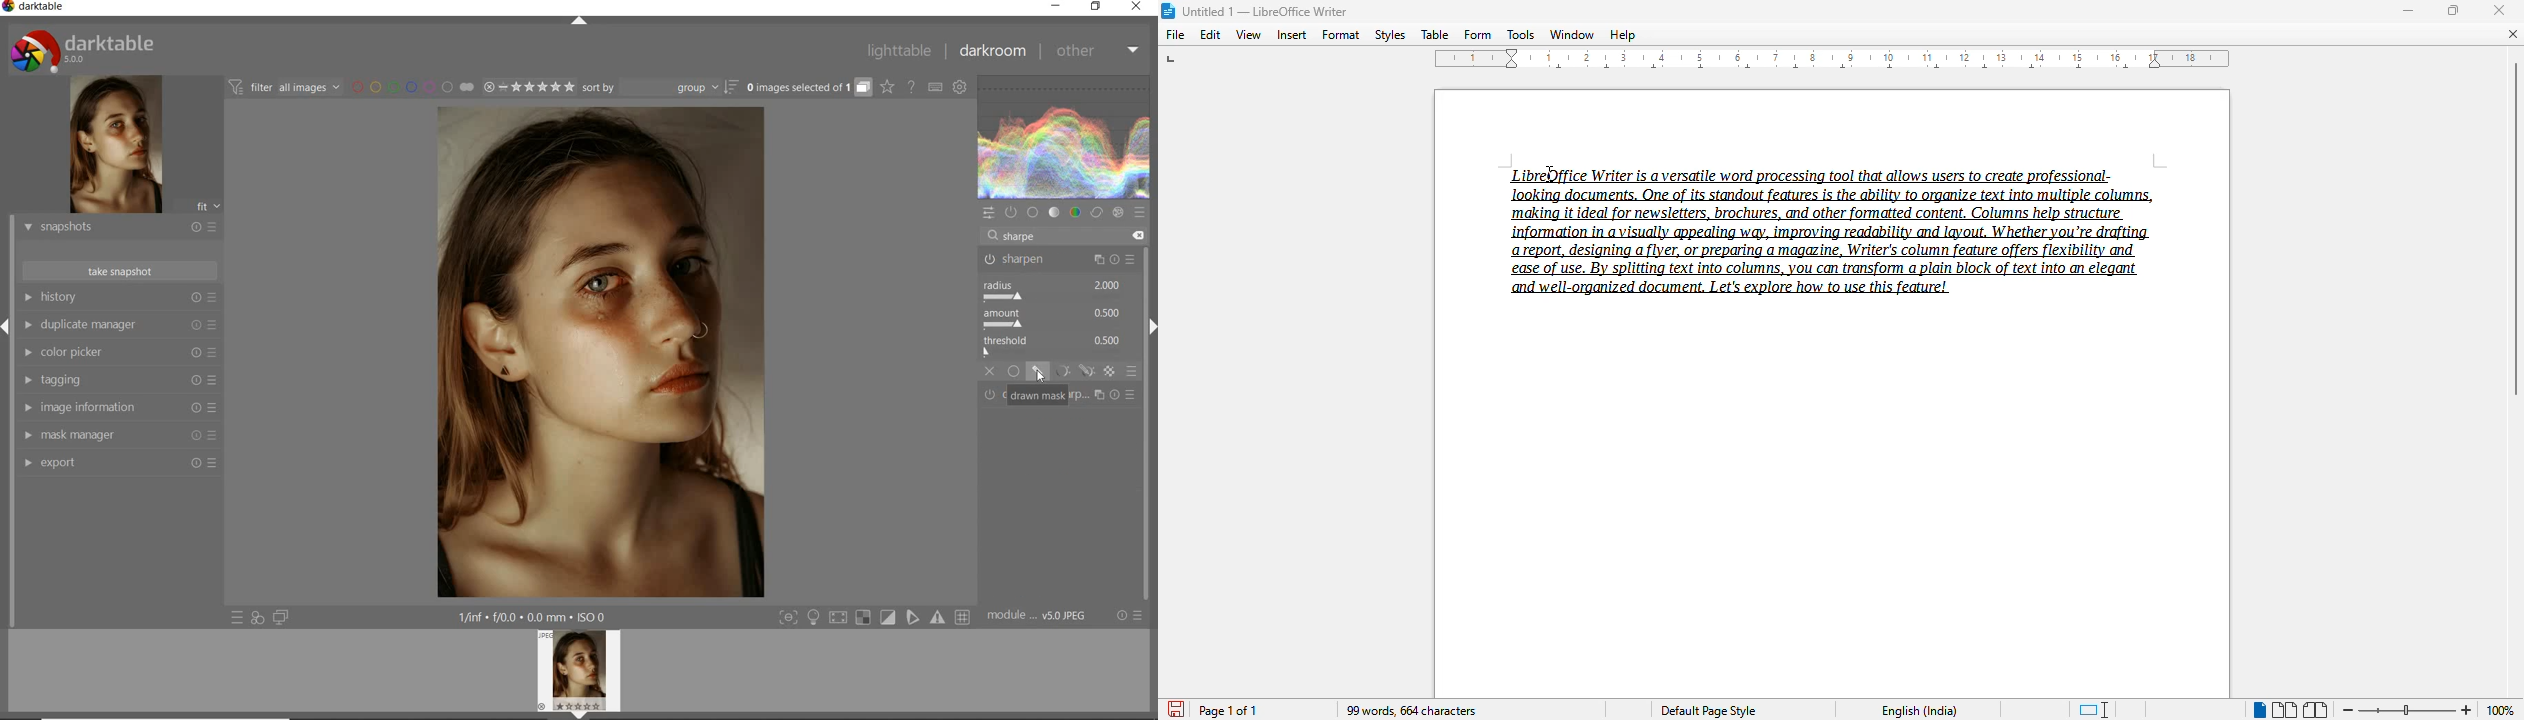 Image resolution: width=2548 pixels, height=728 pixels. I want to click on display a second darkroom image below, so click(279, 618).